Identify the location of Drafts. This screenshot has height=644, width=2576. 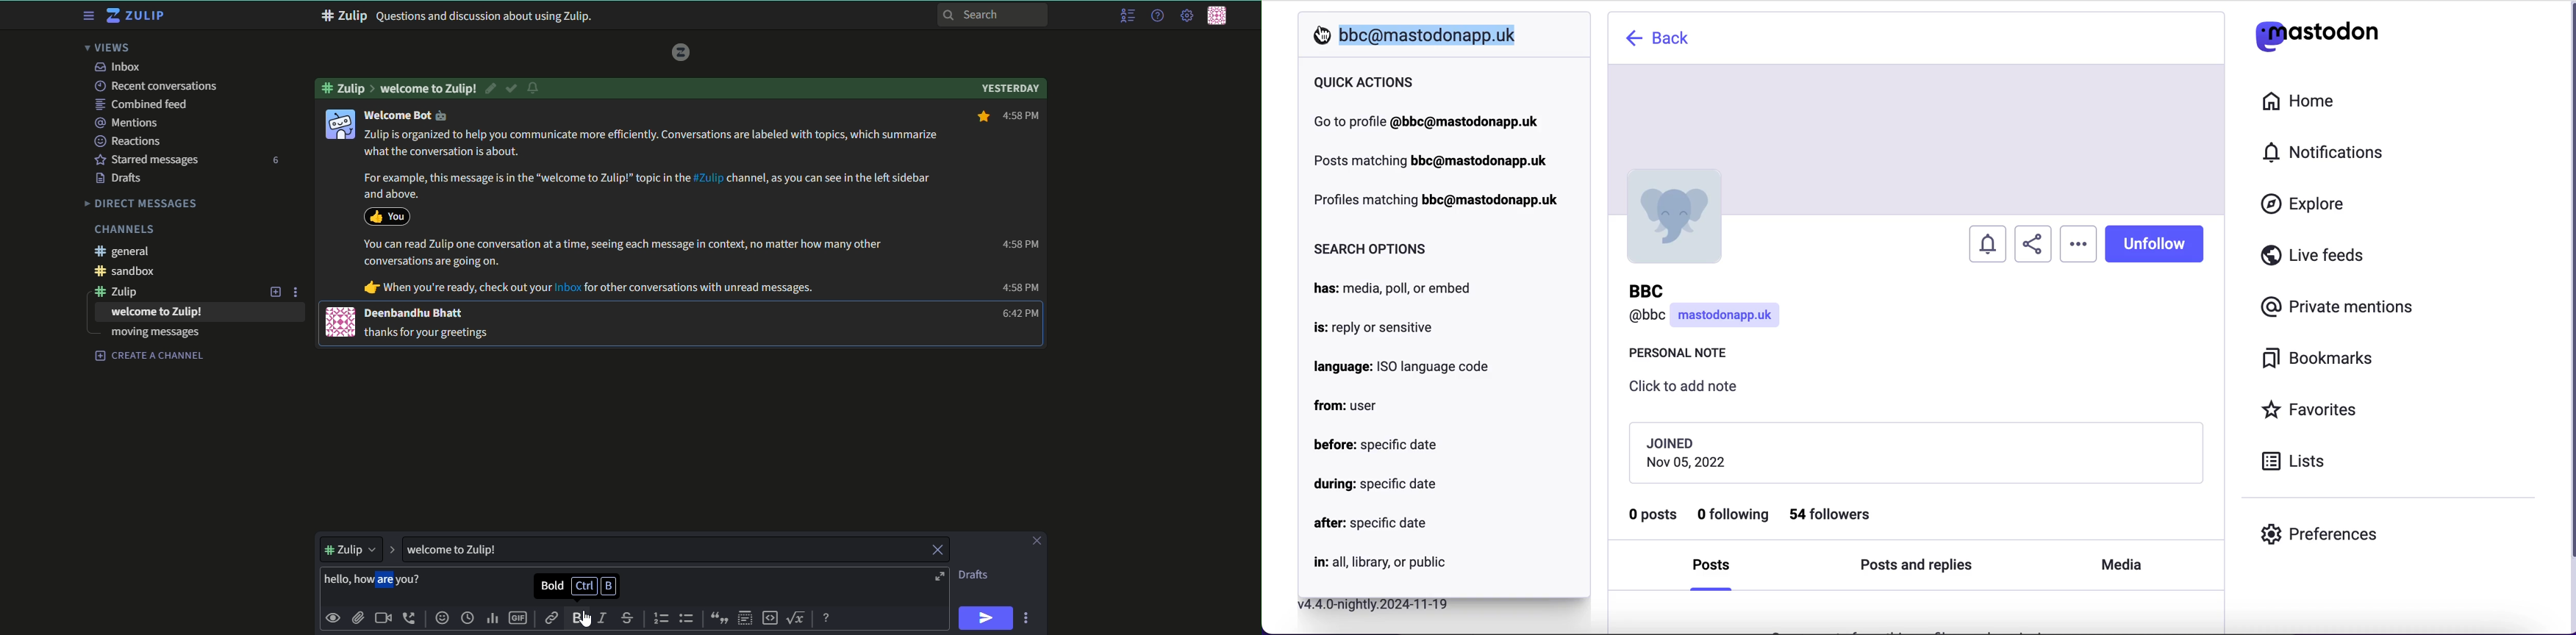
(121, 179).